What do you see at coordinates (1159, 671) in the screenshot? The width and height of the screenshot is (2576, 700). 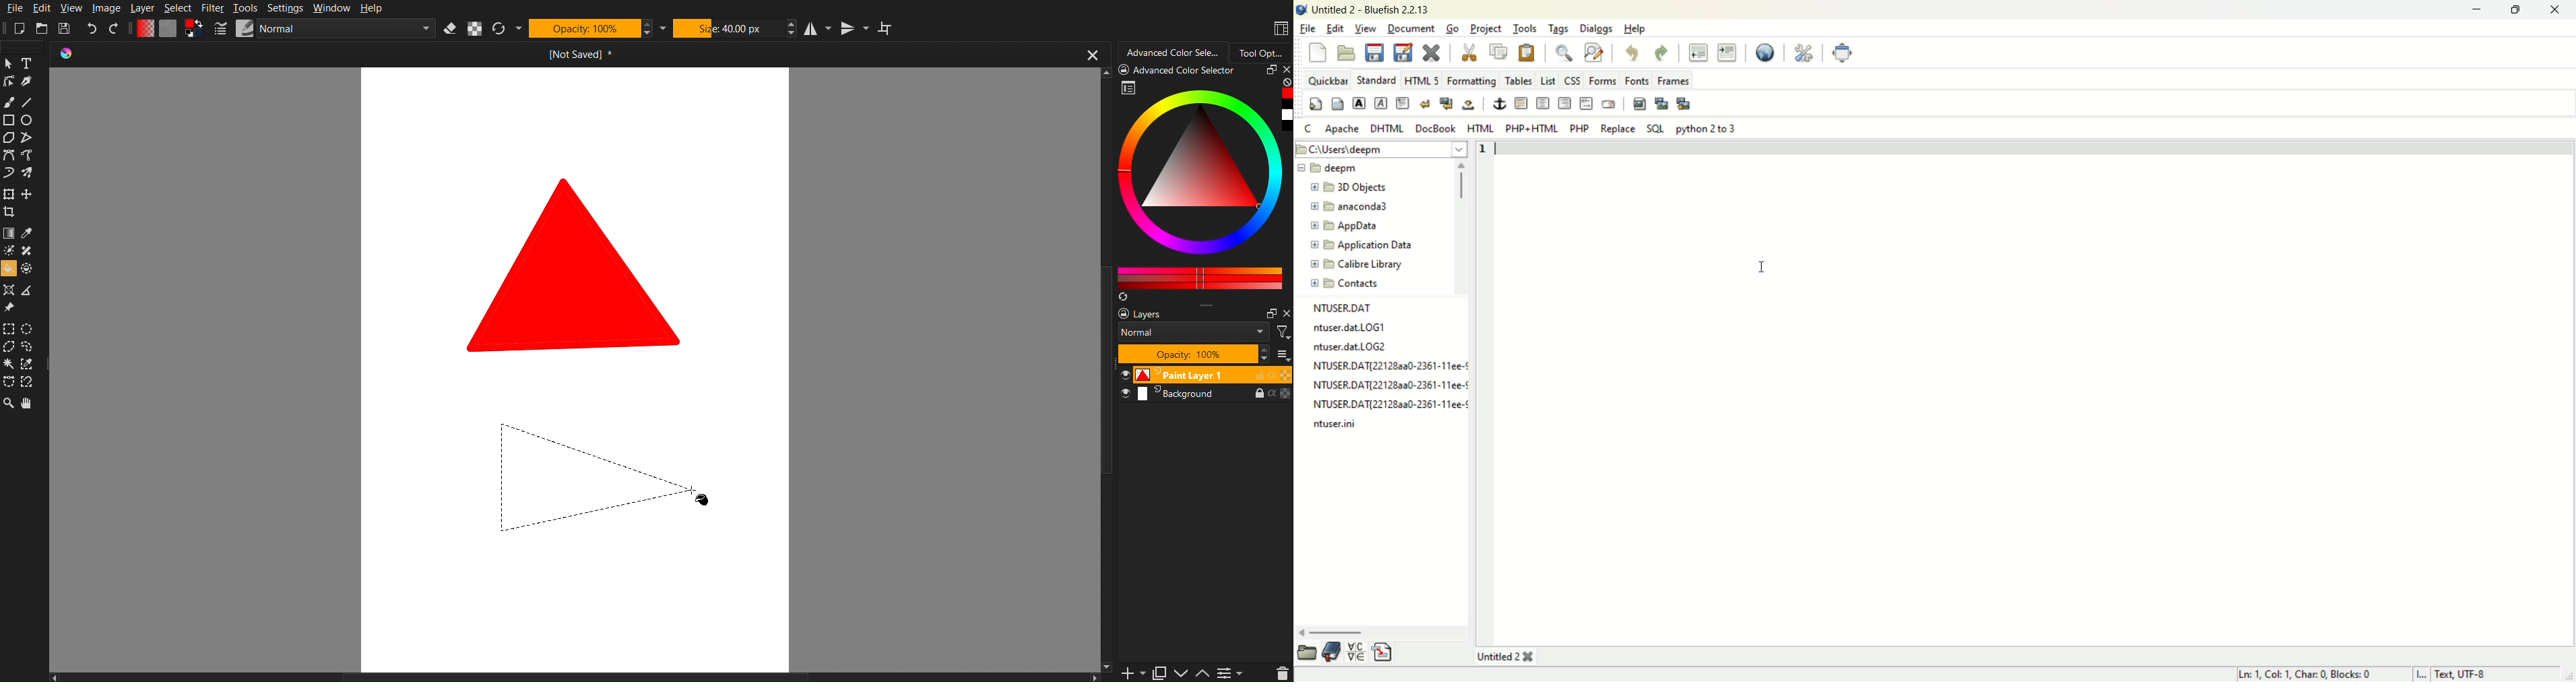 I see `Paste` at bounding box center [1159, 671].